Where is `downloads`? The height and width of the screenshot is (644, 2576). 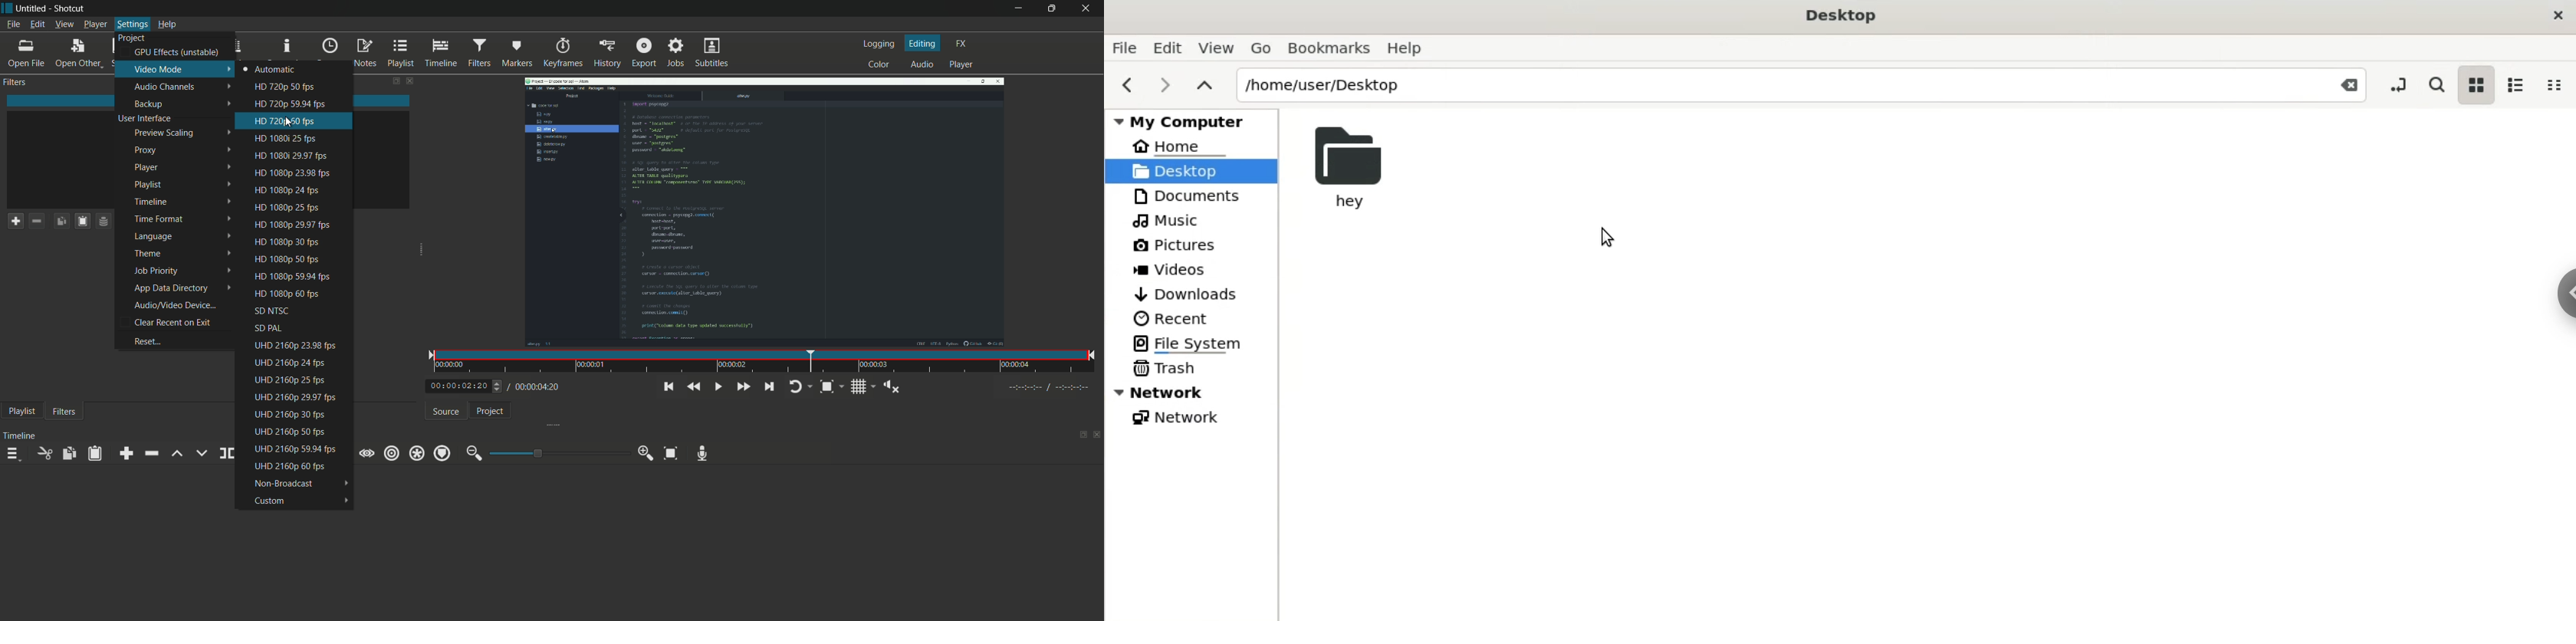 downloads is located at coordinates (1191, 294).